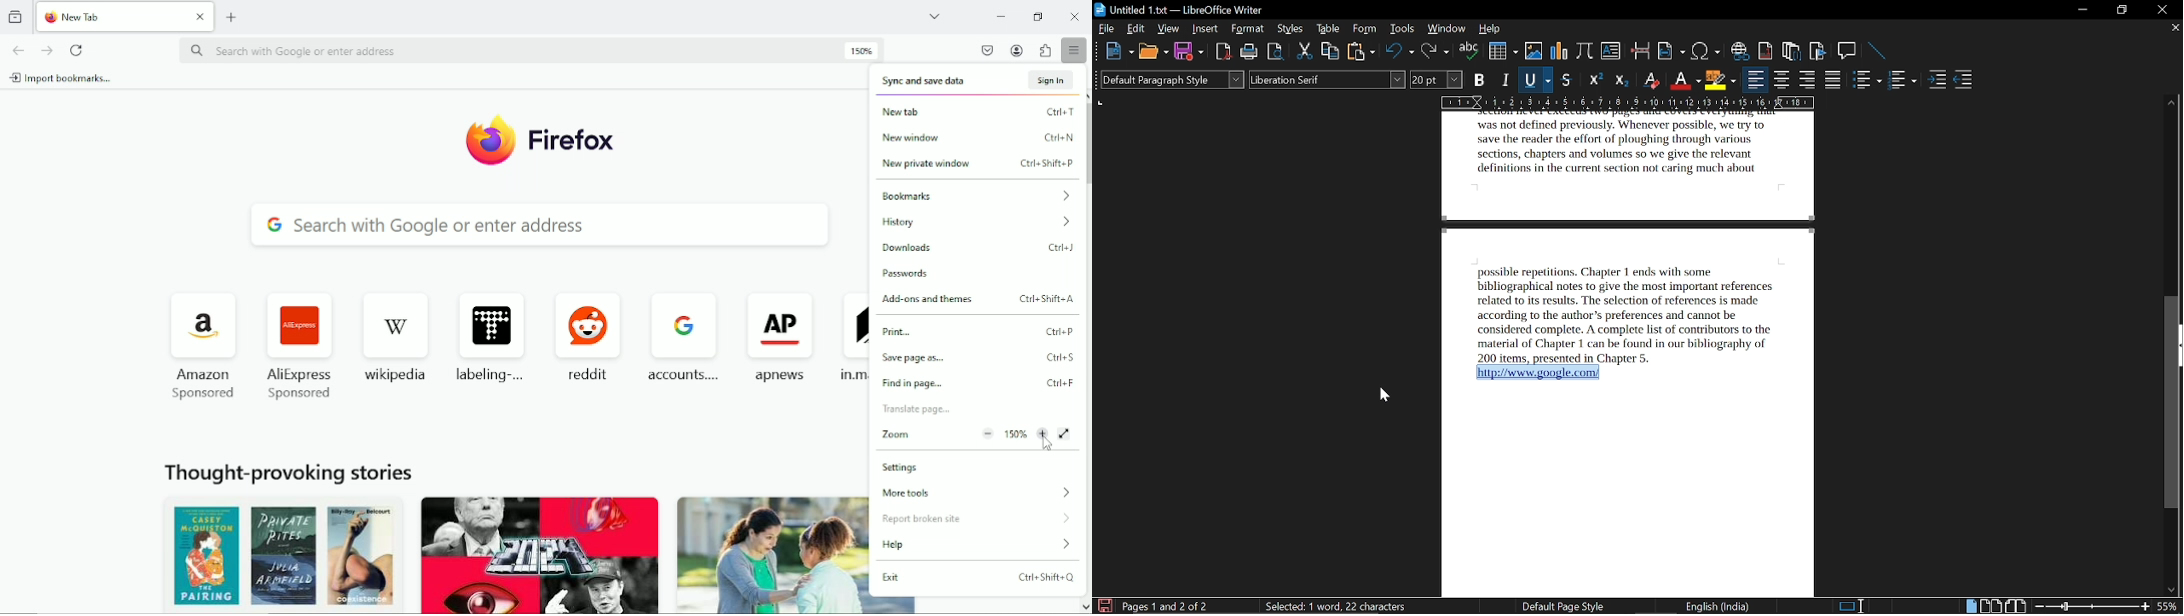 The height and width of the screenshot is (616, 2184). What do you see at coordinates (986, 432) in the screenshot?
I see `Decrease` at bounding box center [986, 432].